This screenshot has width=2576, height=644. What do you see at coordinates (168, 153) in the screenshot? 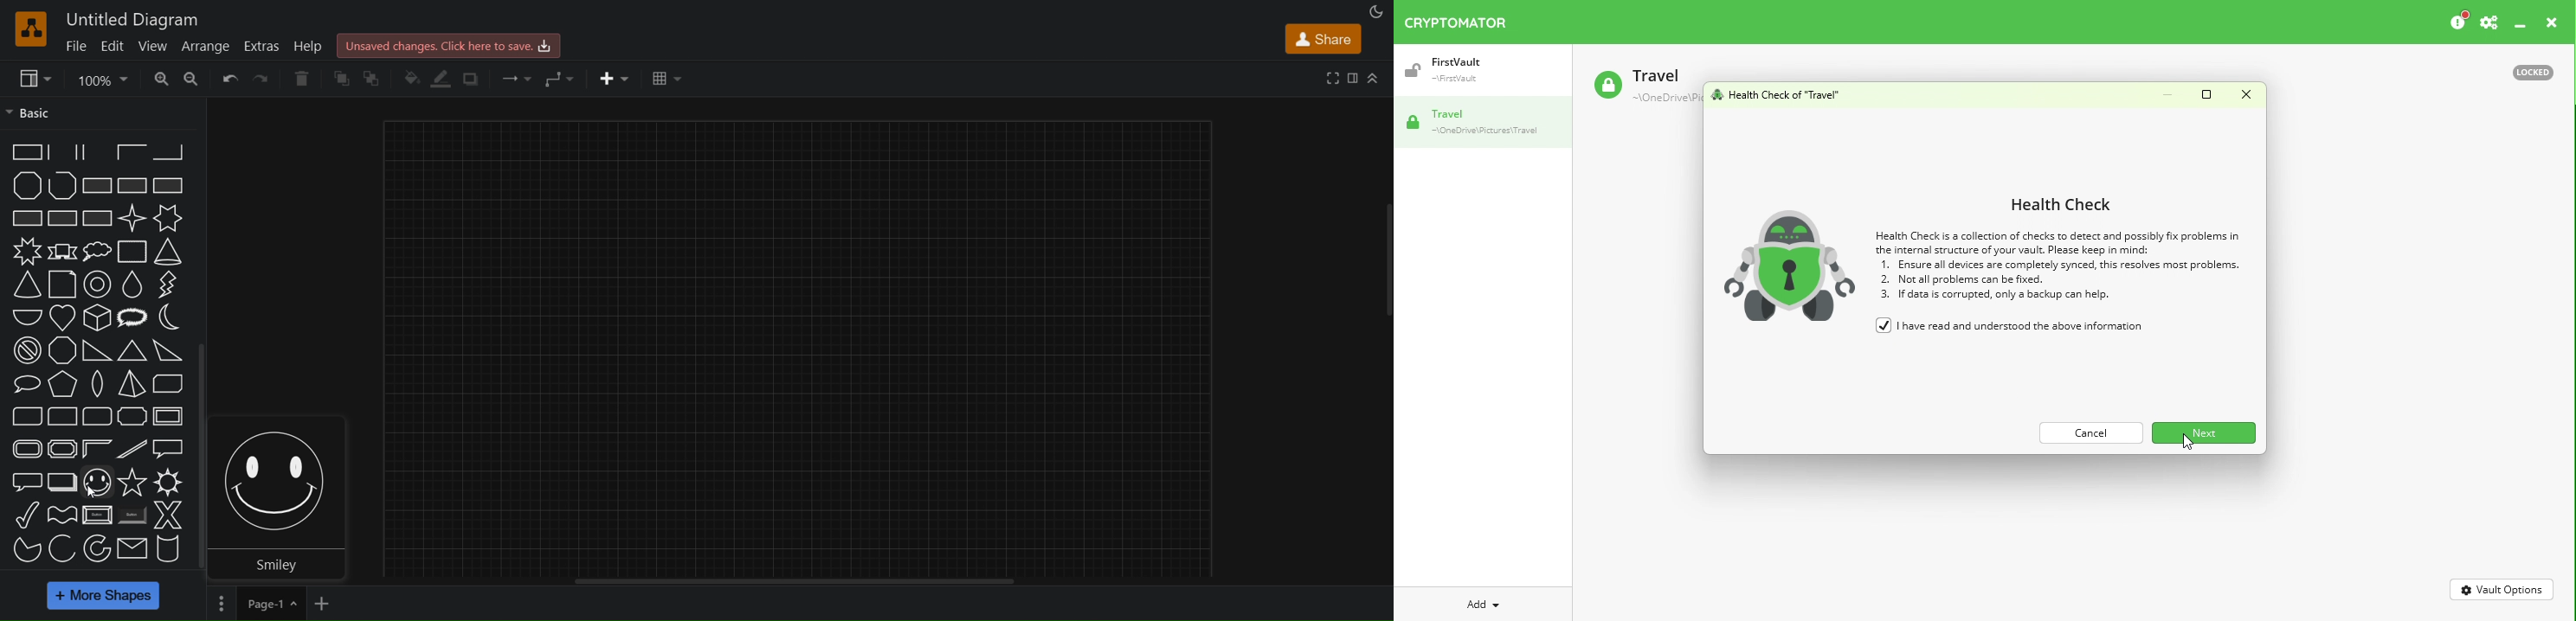
I see `partial rectangle` at bounding box center [168, 153].